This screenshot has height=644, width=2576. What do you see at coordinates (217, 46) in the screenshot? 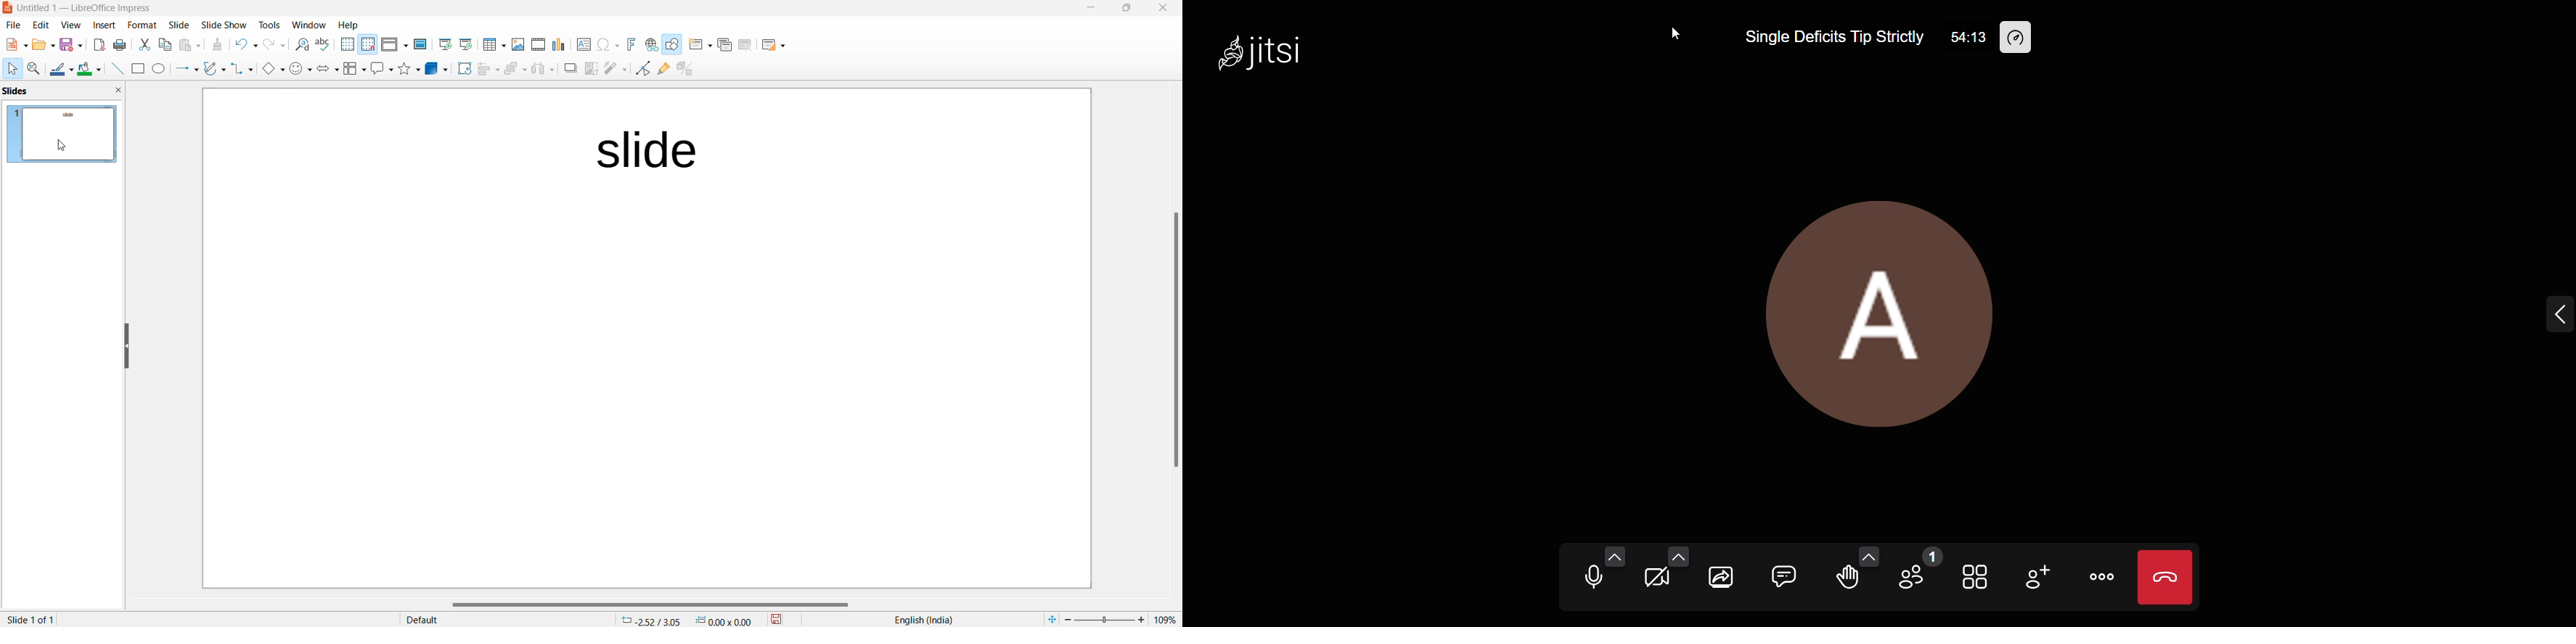
I see `clone formatting` at bounding box center [217, 46].